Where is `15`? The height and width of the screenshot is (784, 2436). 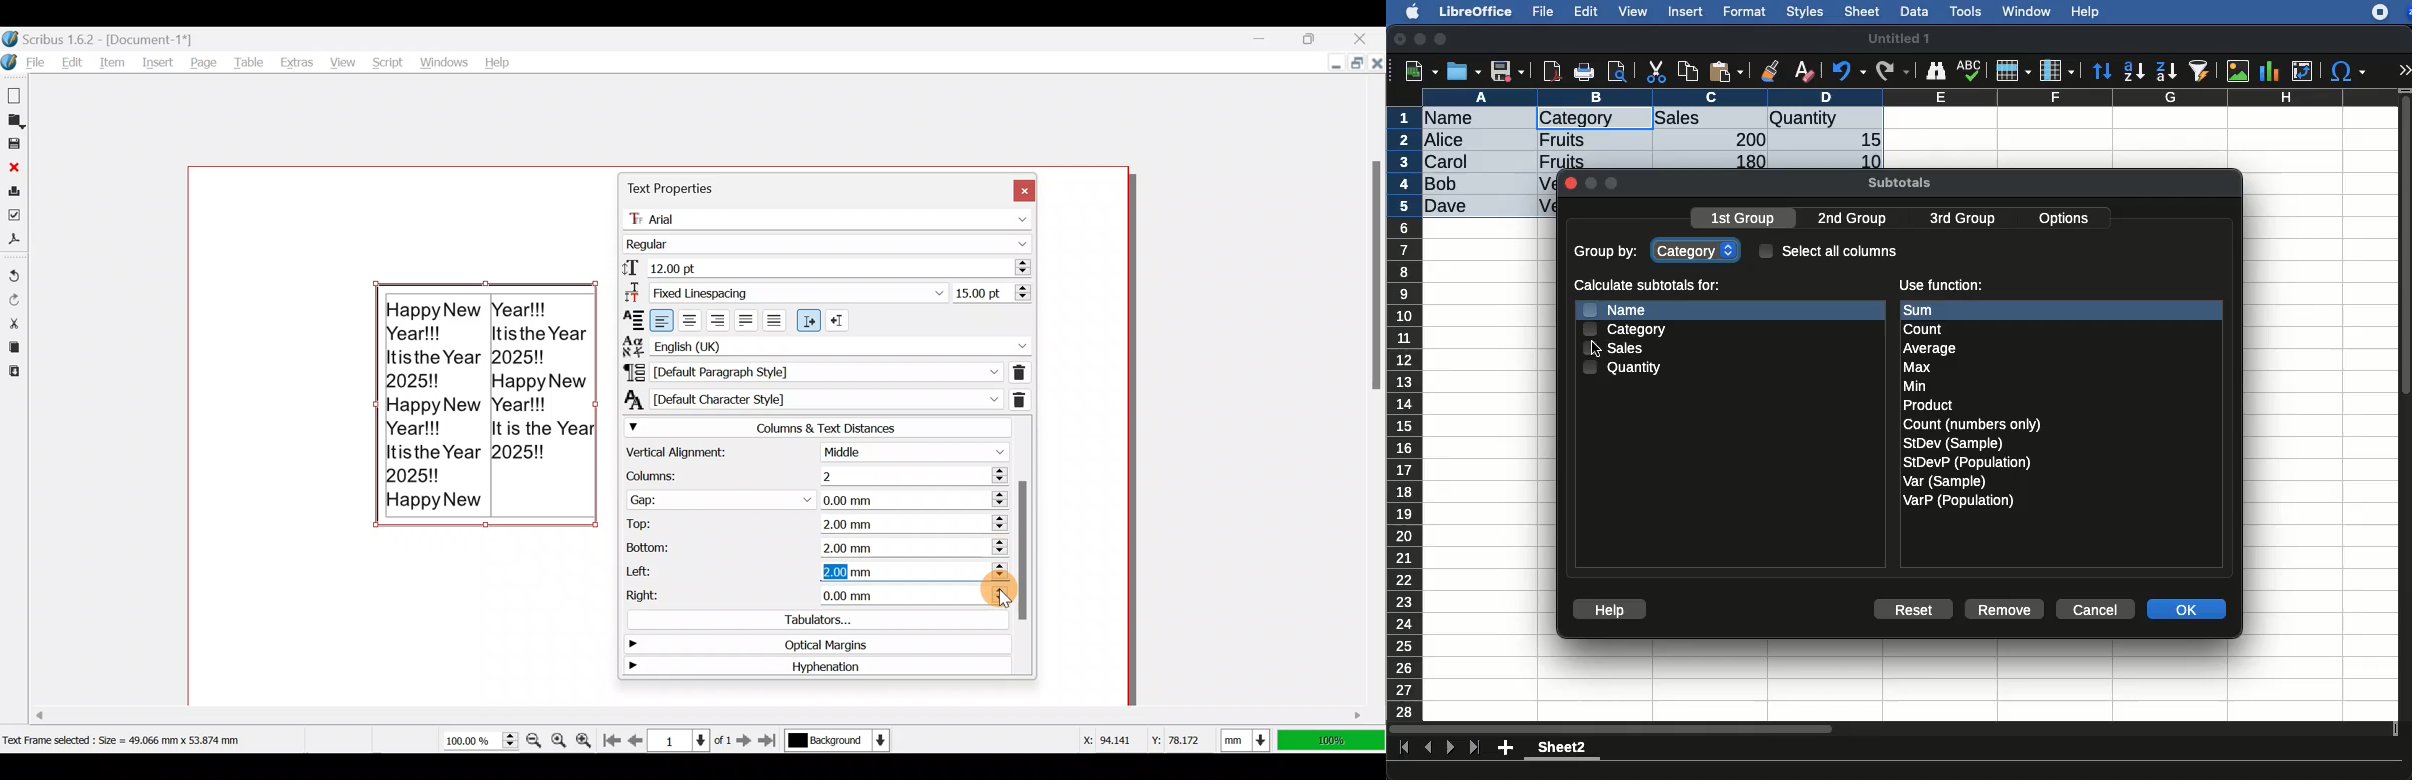 15 is located at coordinates (1865, 140).